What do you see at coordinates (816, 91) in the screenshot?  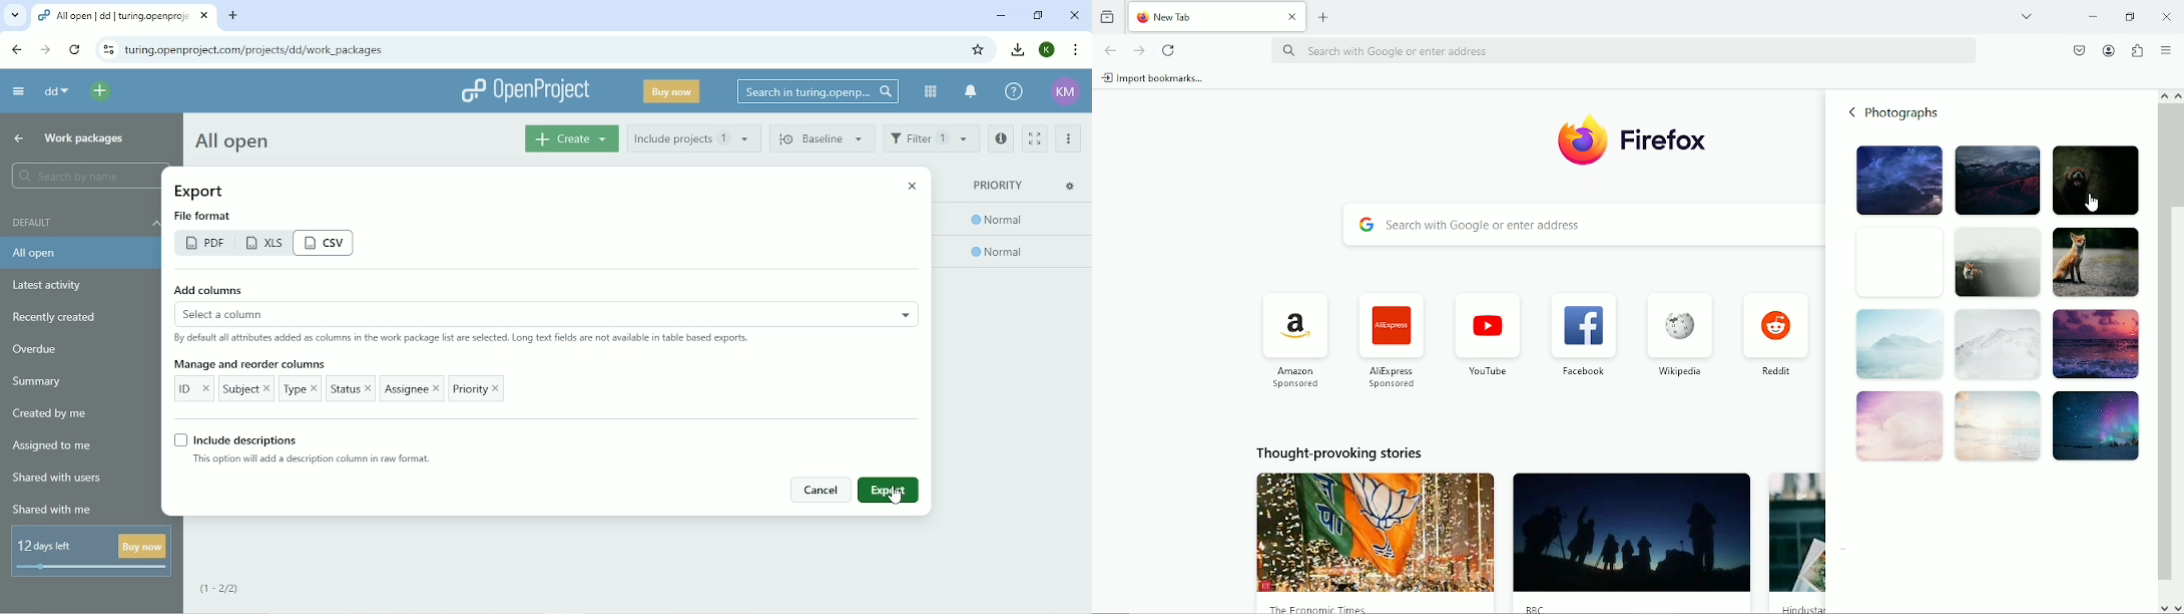 I see `Search` at bounding box center [816, 91].